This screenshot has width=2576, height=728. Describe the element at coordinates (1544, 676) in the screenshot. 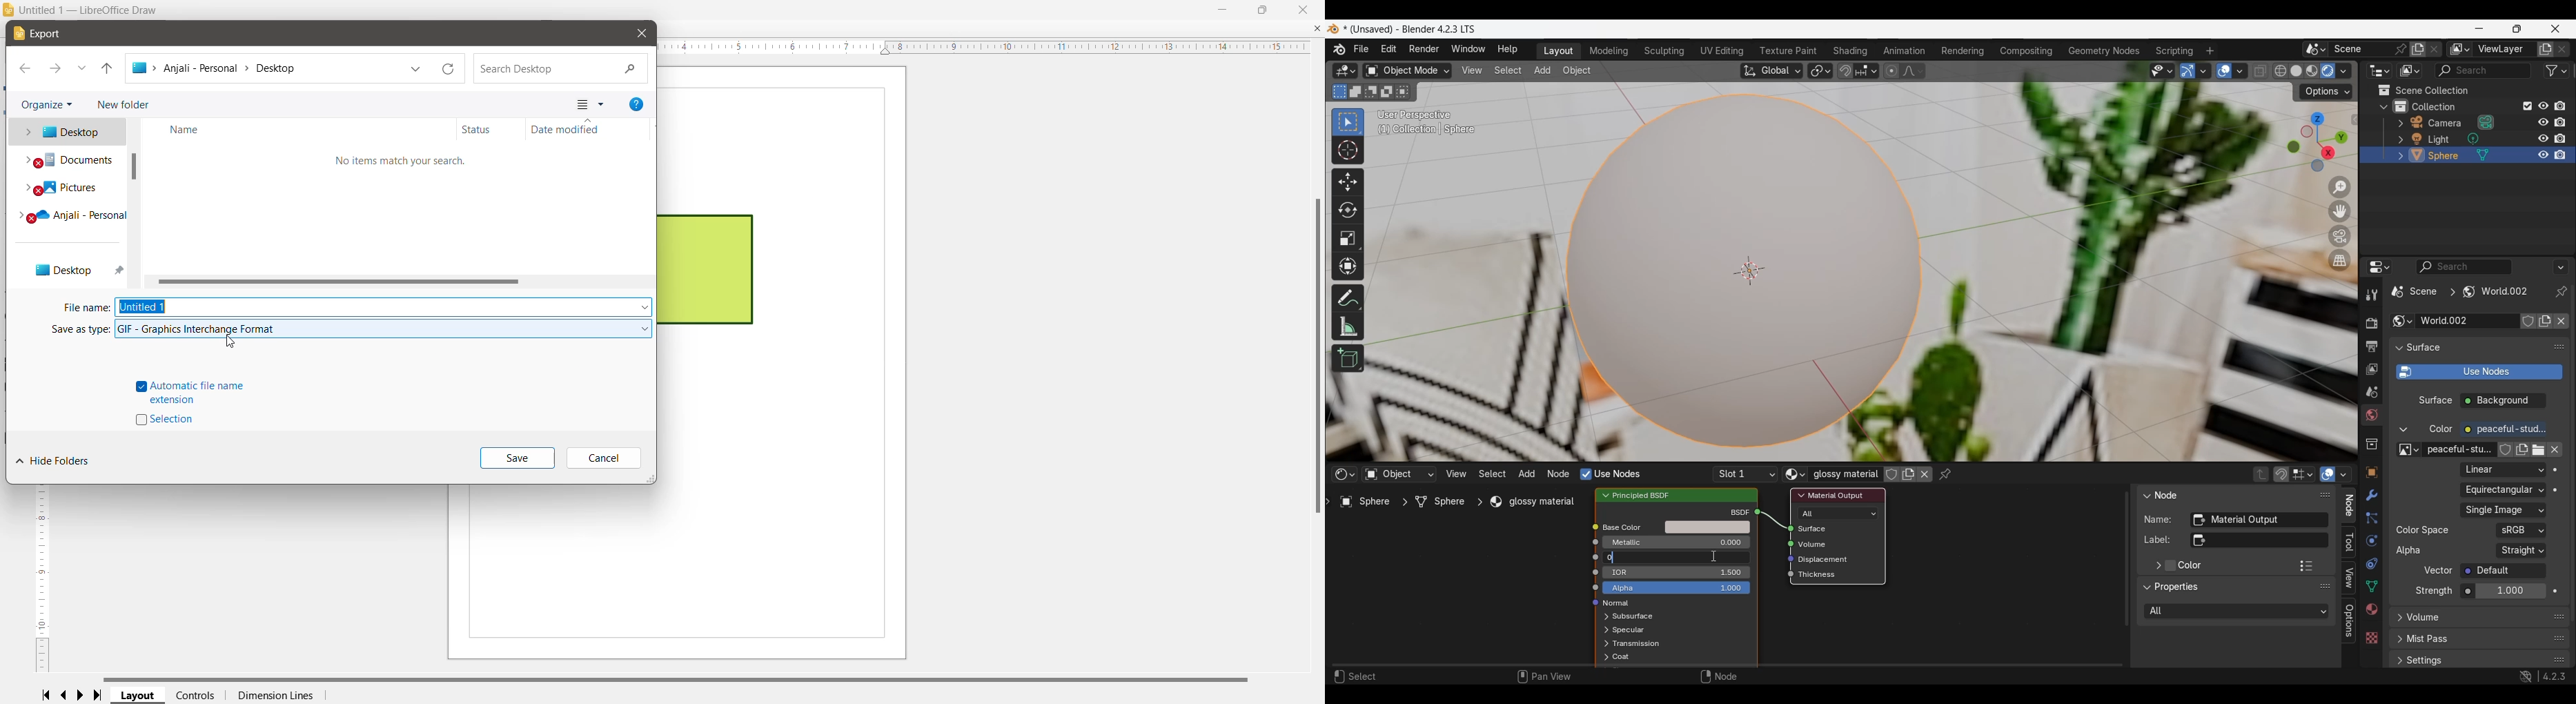

I see `Pan view` at that location.